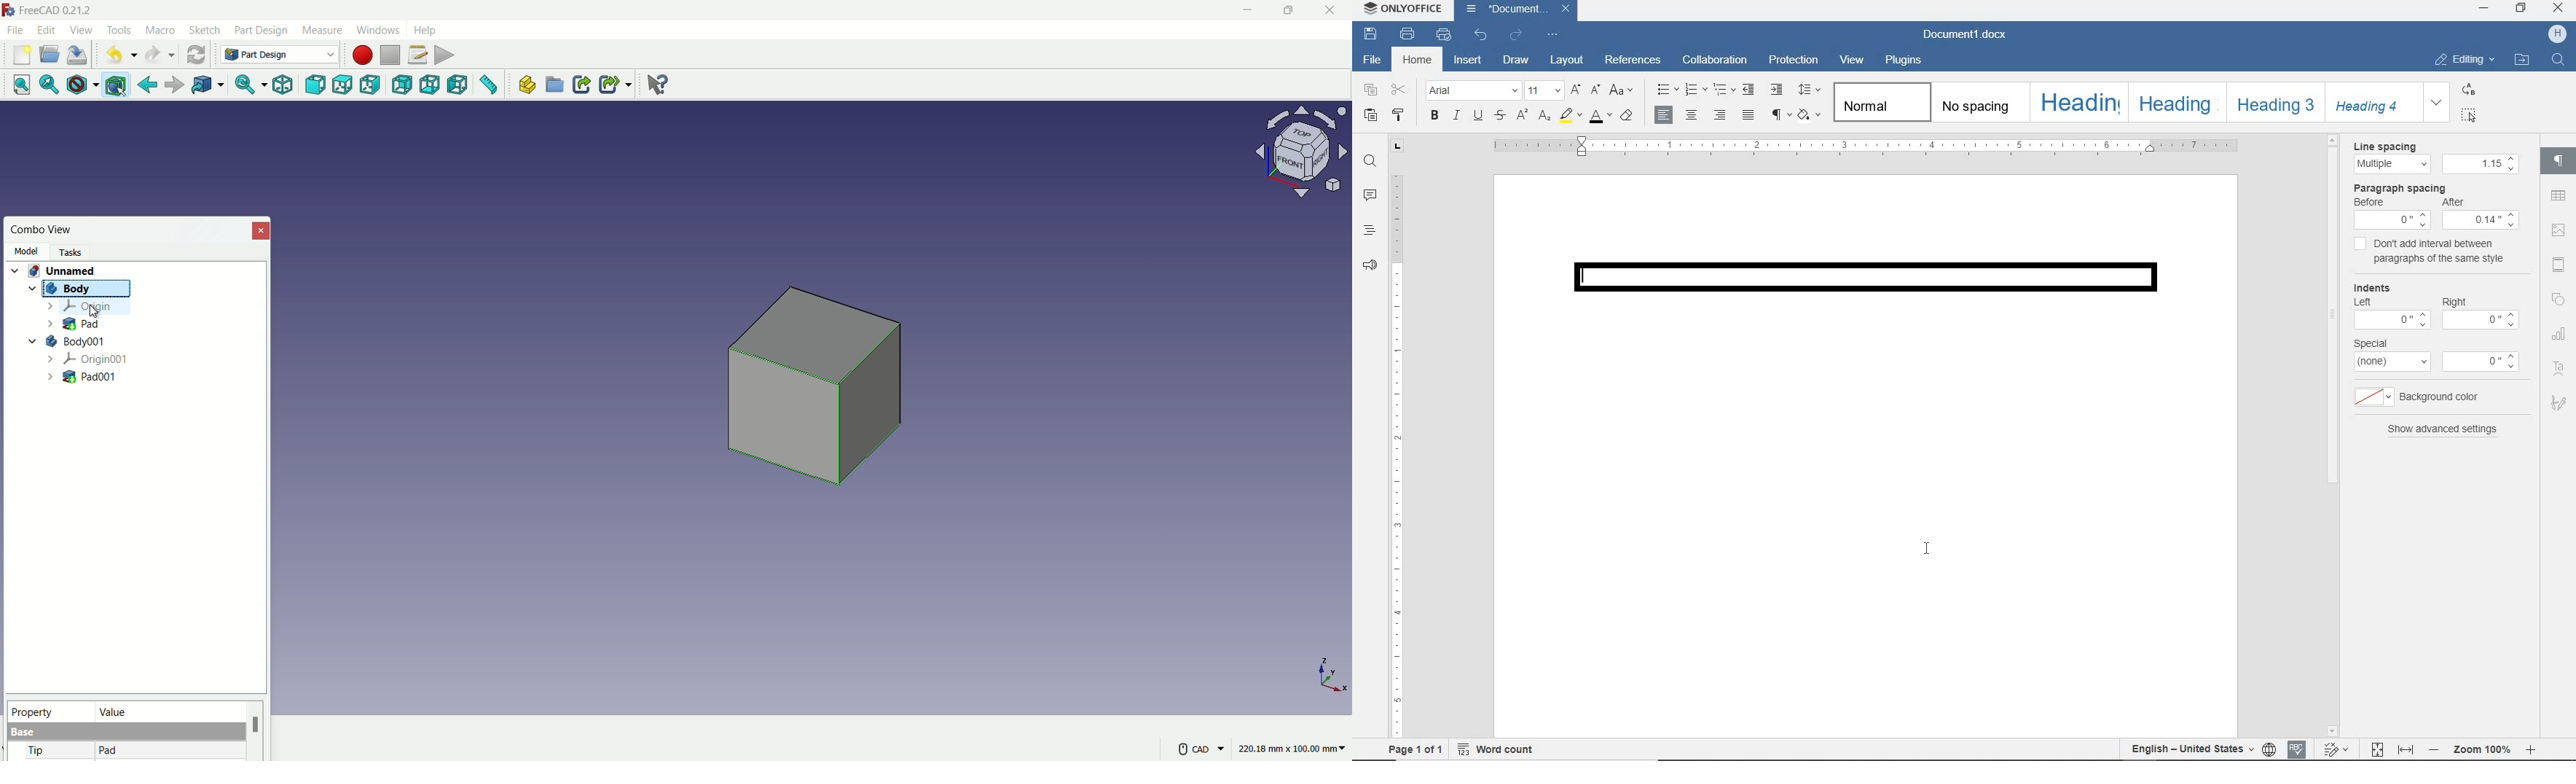 Image resolution: width=2576 pixels, height=784 pixels. I want to click on bottom view, so click(432, 85).